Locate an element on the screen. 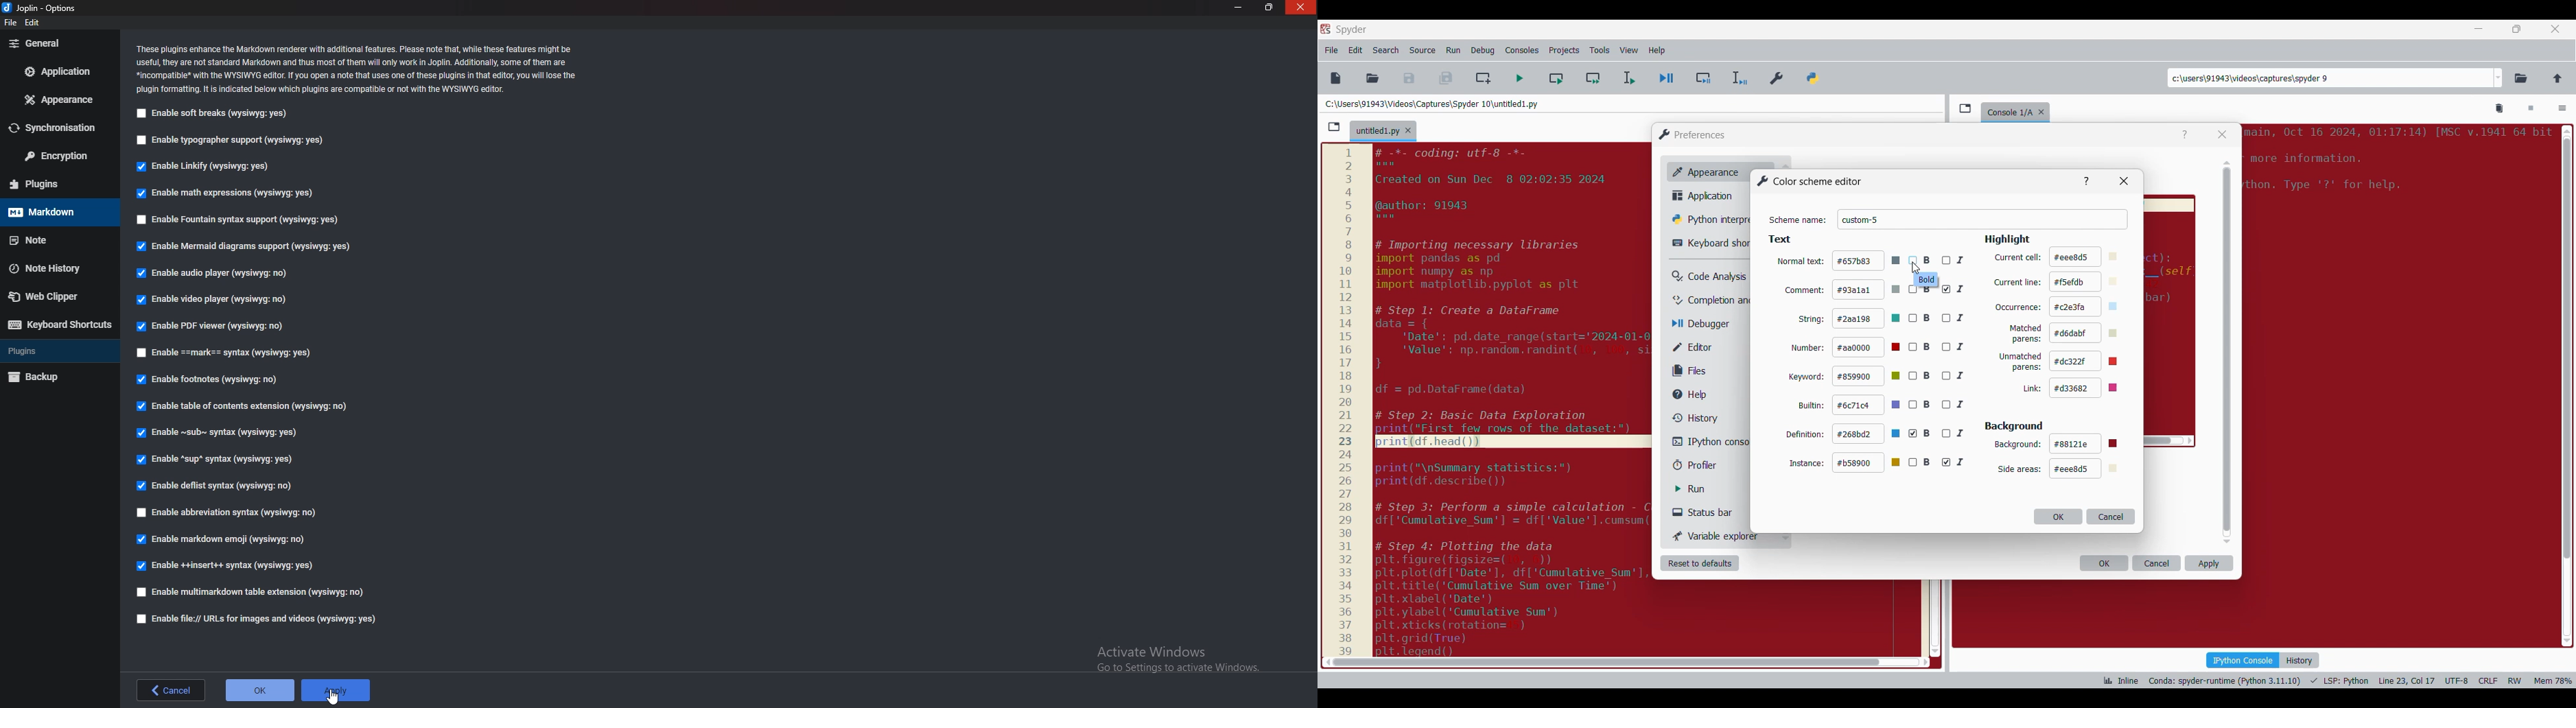 This screenshot has width=2576, height=728. Variable explorer is located at coordinates (1717, 536).